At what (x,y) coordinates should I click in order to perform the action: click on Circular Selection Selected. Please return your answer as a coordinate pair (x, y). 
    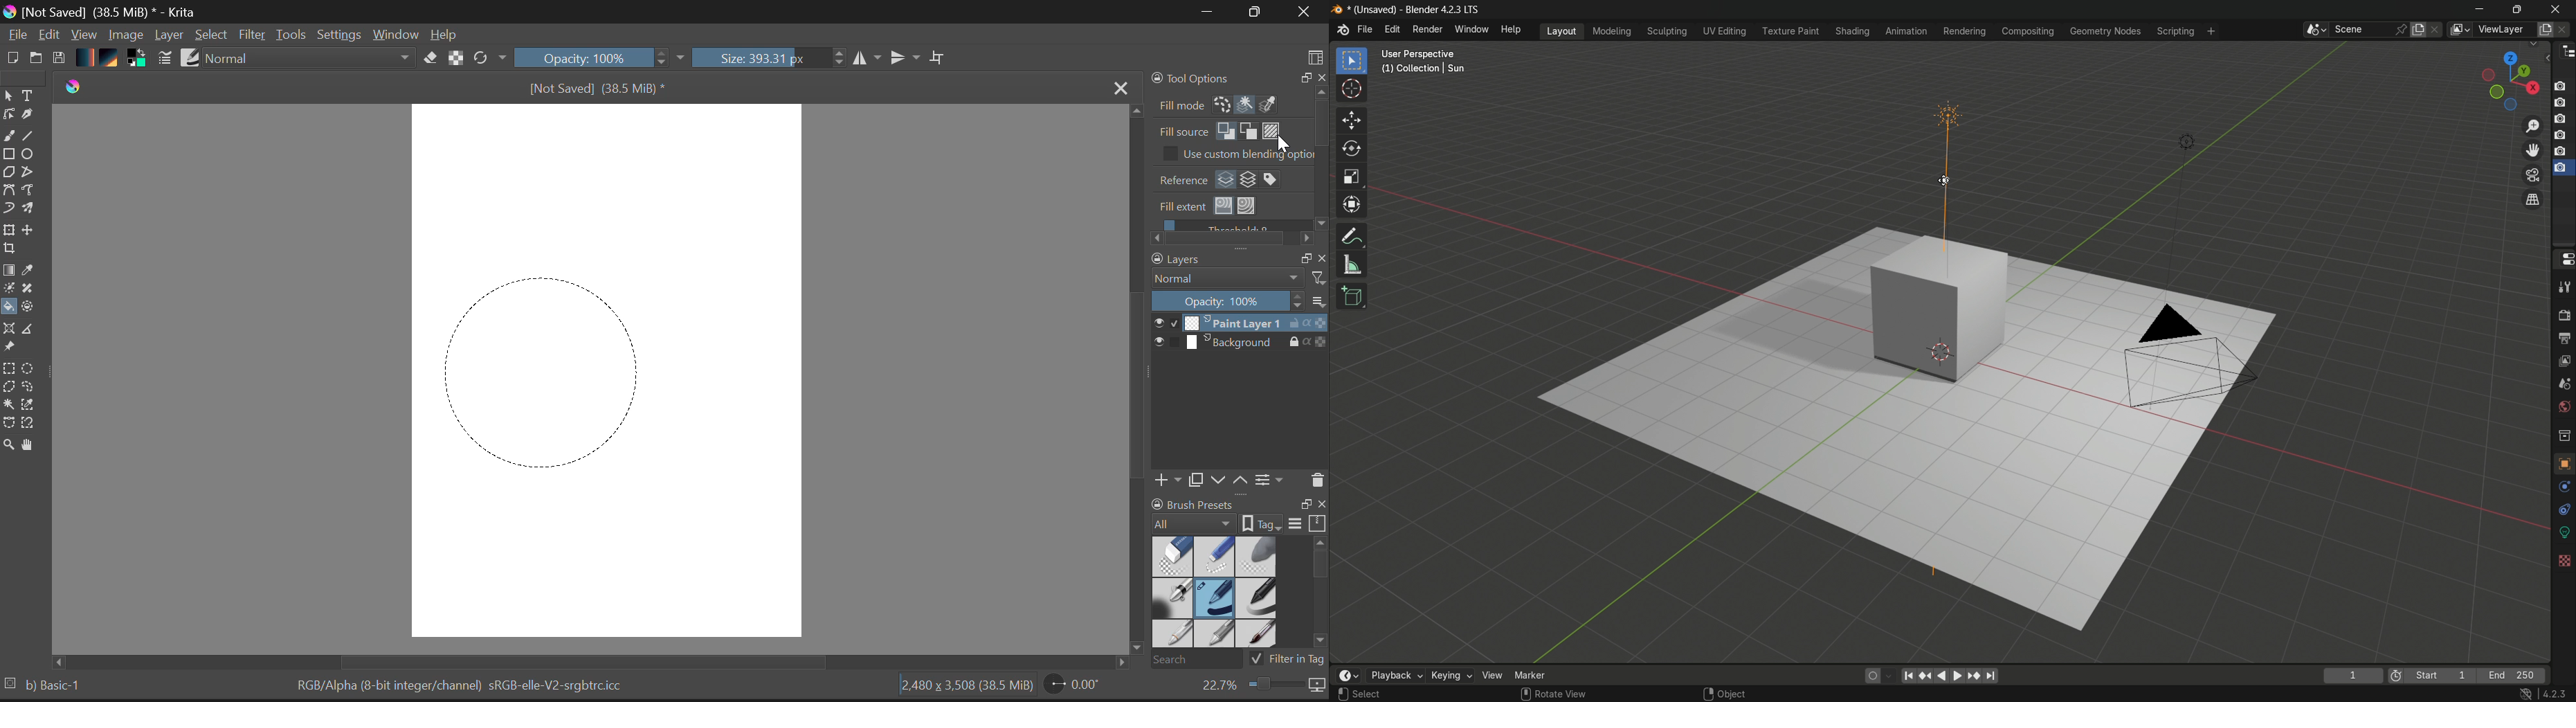
    Looking at the image, I should click on (30, 366).